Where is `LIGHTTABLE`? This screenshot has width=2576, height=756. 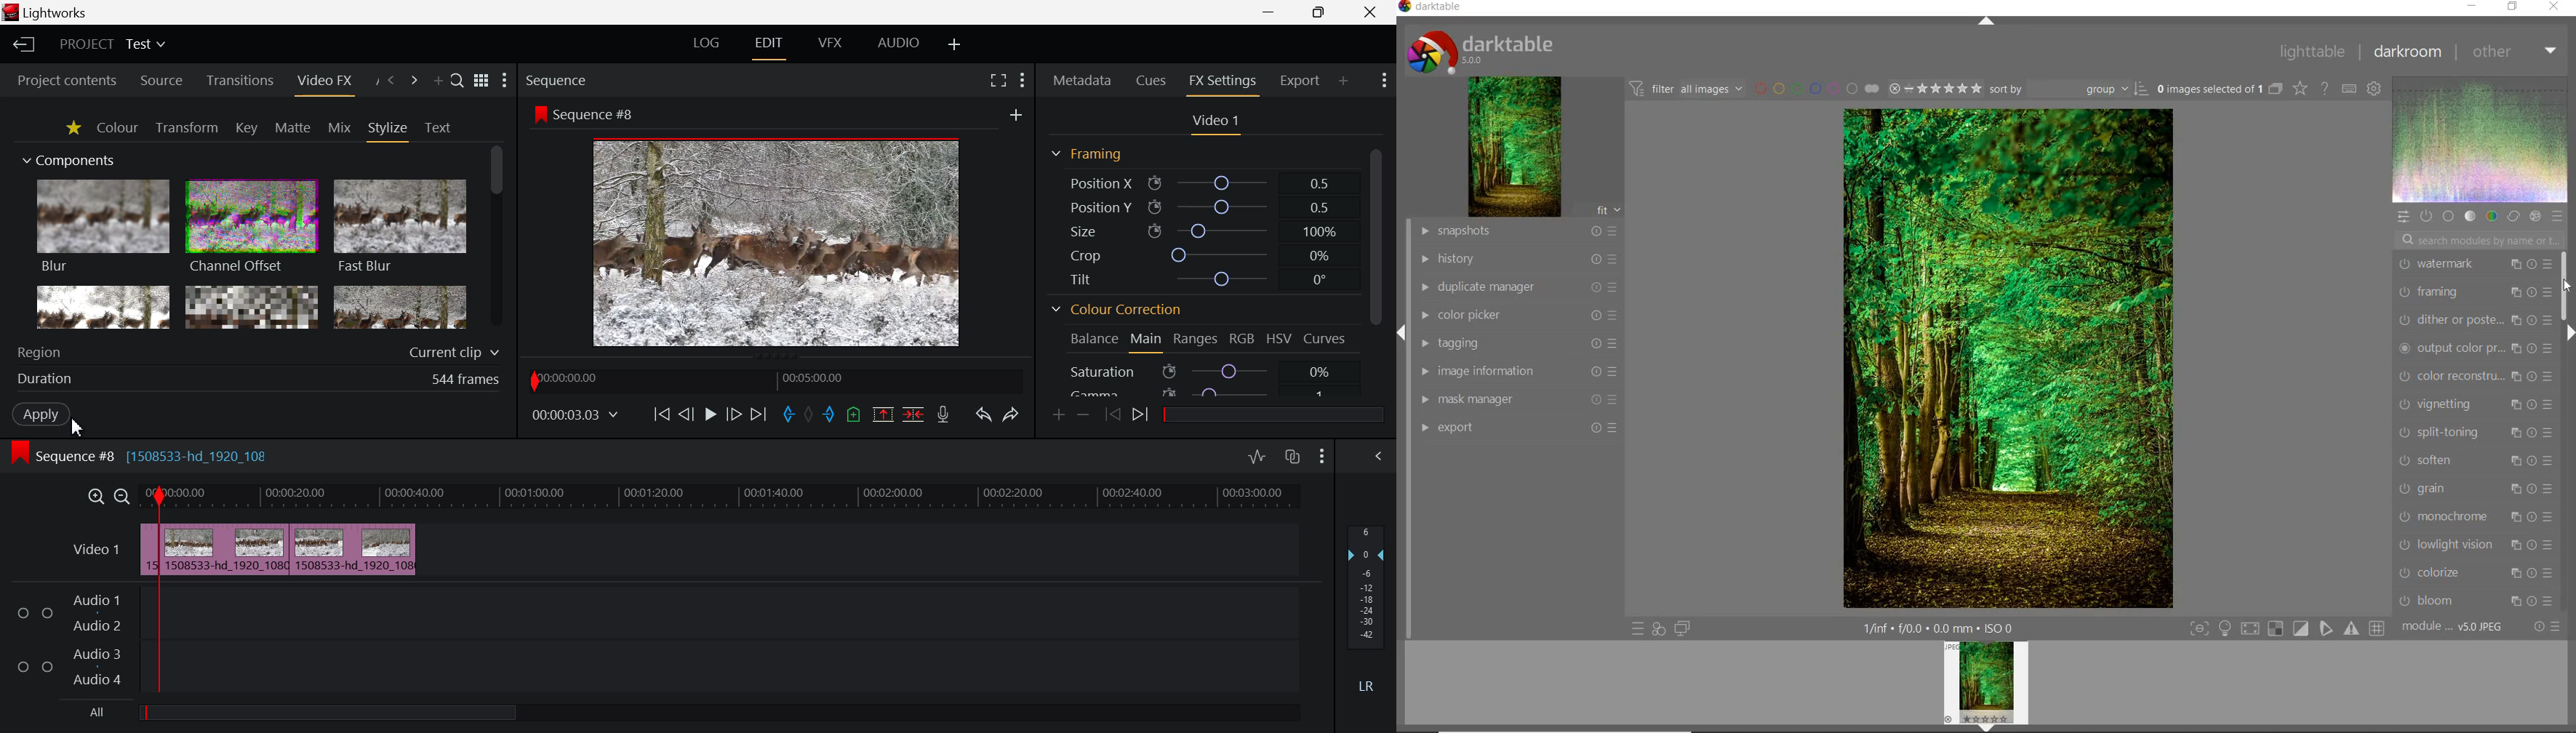
LIGHTTABLE is located at coordinates (2313, 52).